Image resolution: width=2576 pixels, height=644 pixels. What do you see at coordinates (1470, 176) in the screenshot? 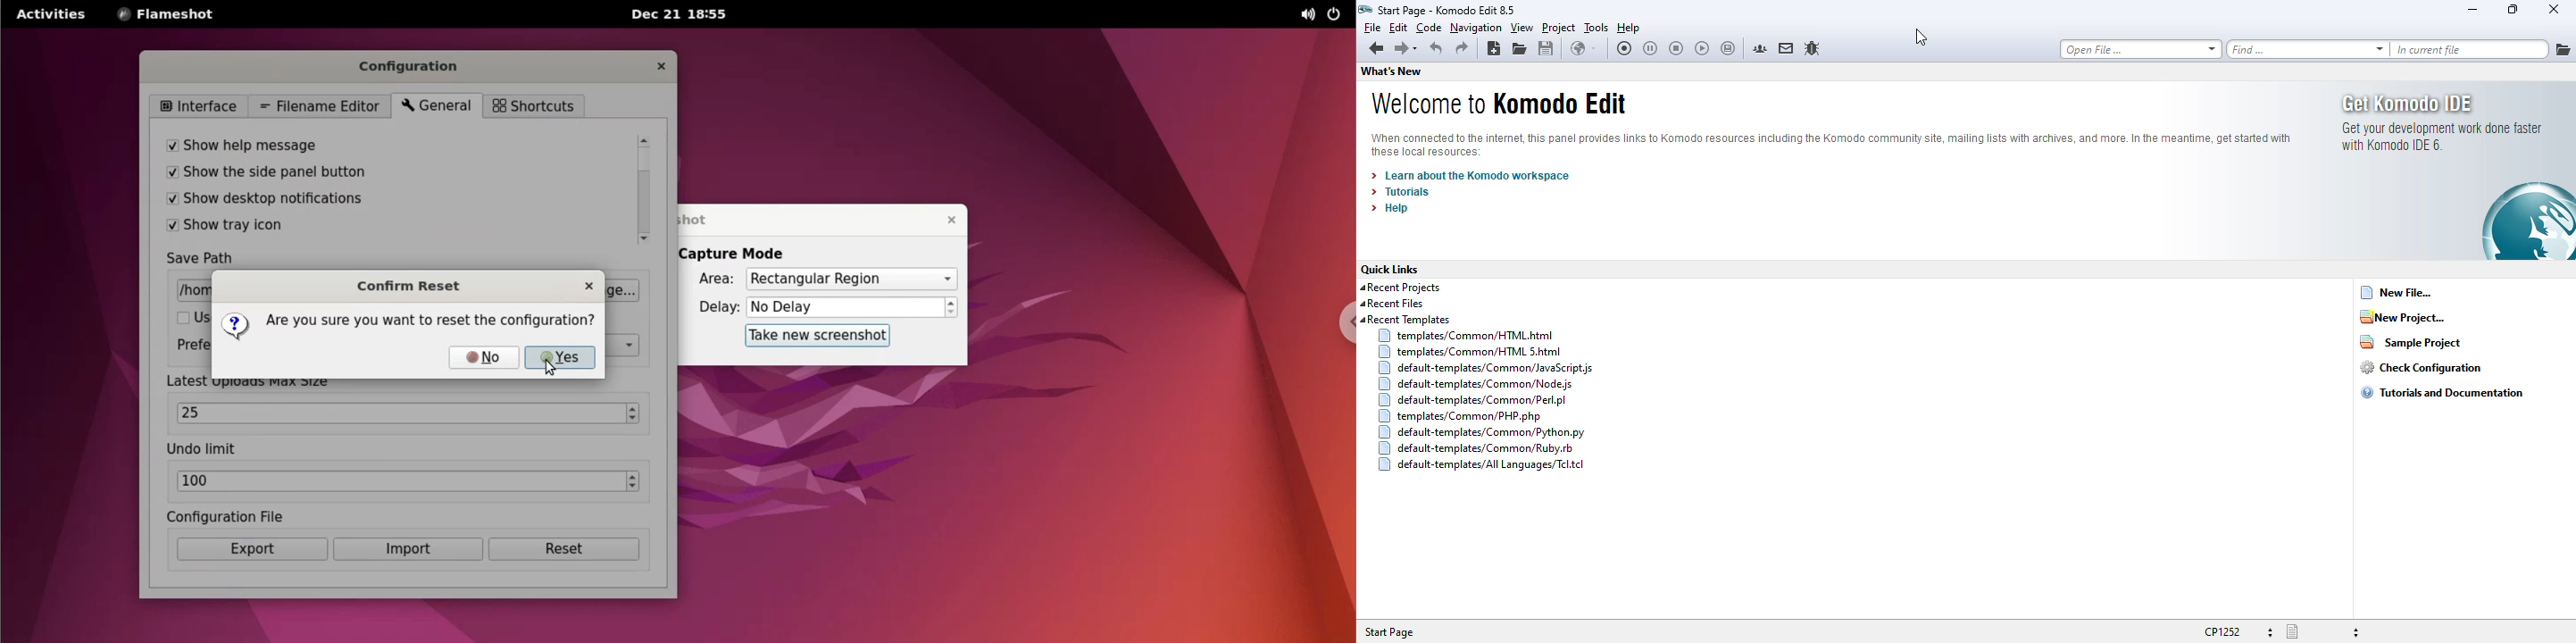
I see `learn about the komodo workspace` at bounding box center [1470, 176].